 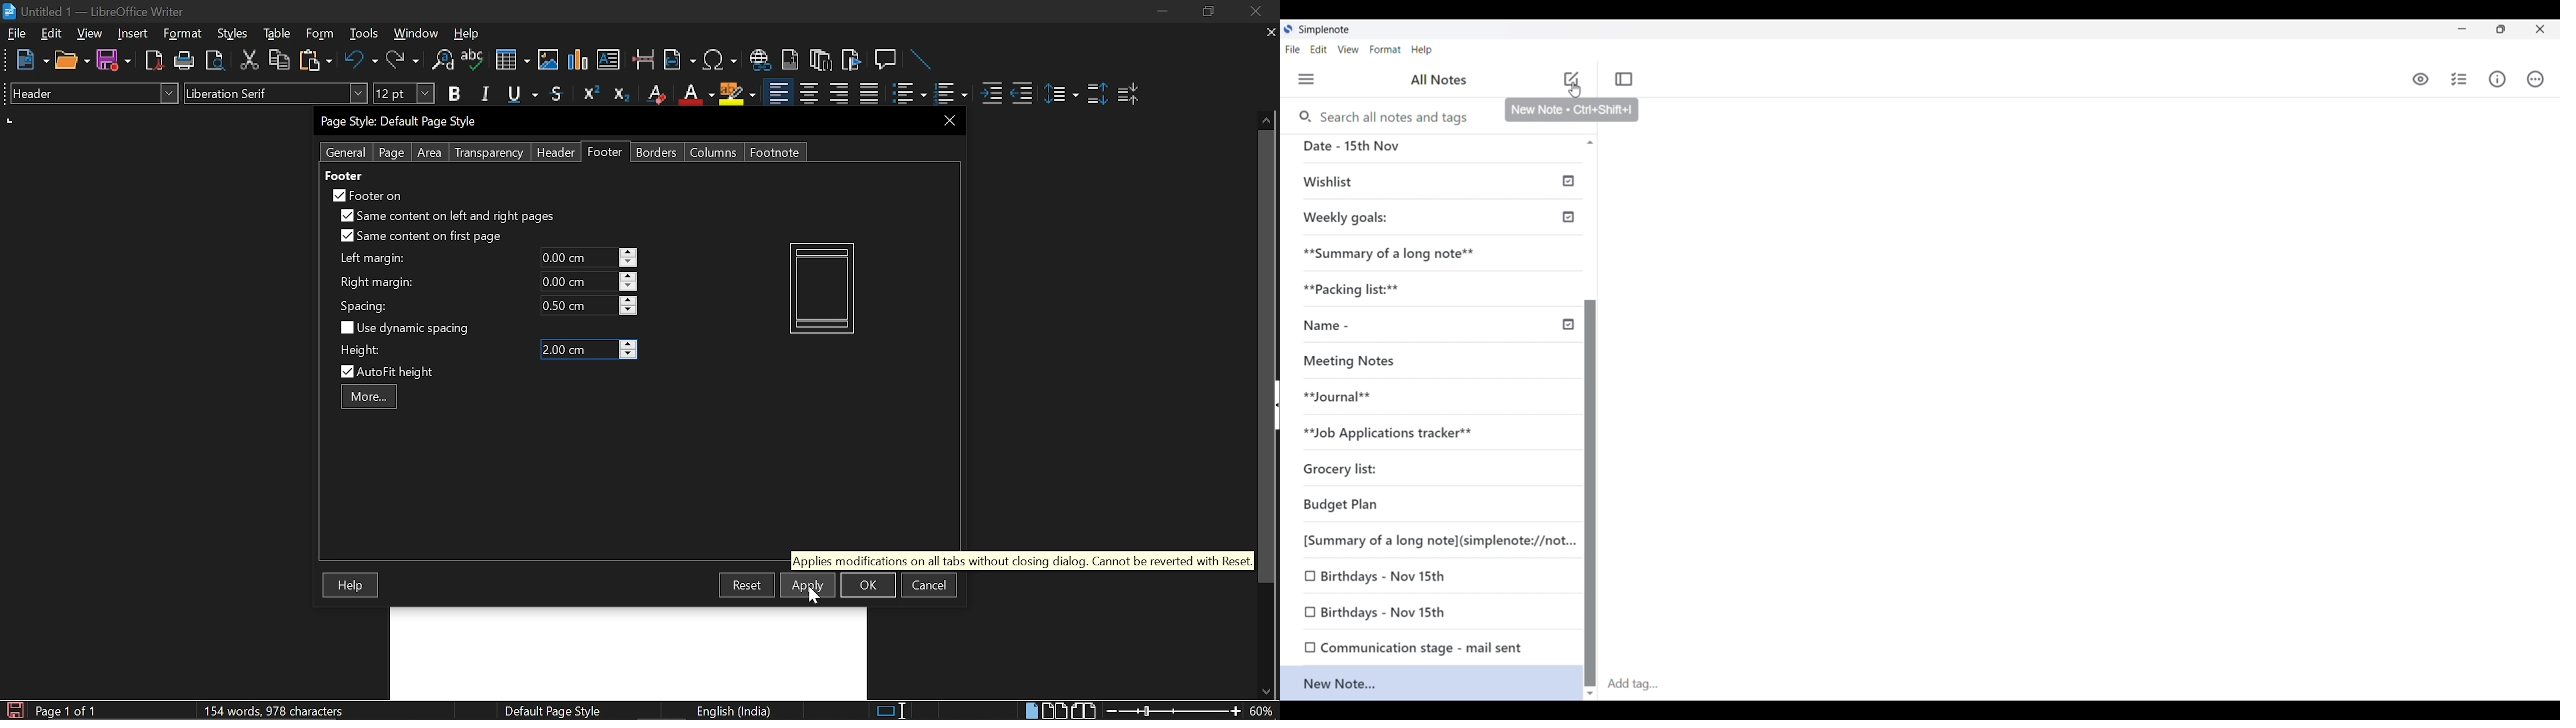 I want to click on Bold, so click(x=454, y=96).